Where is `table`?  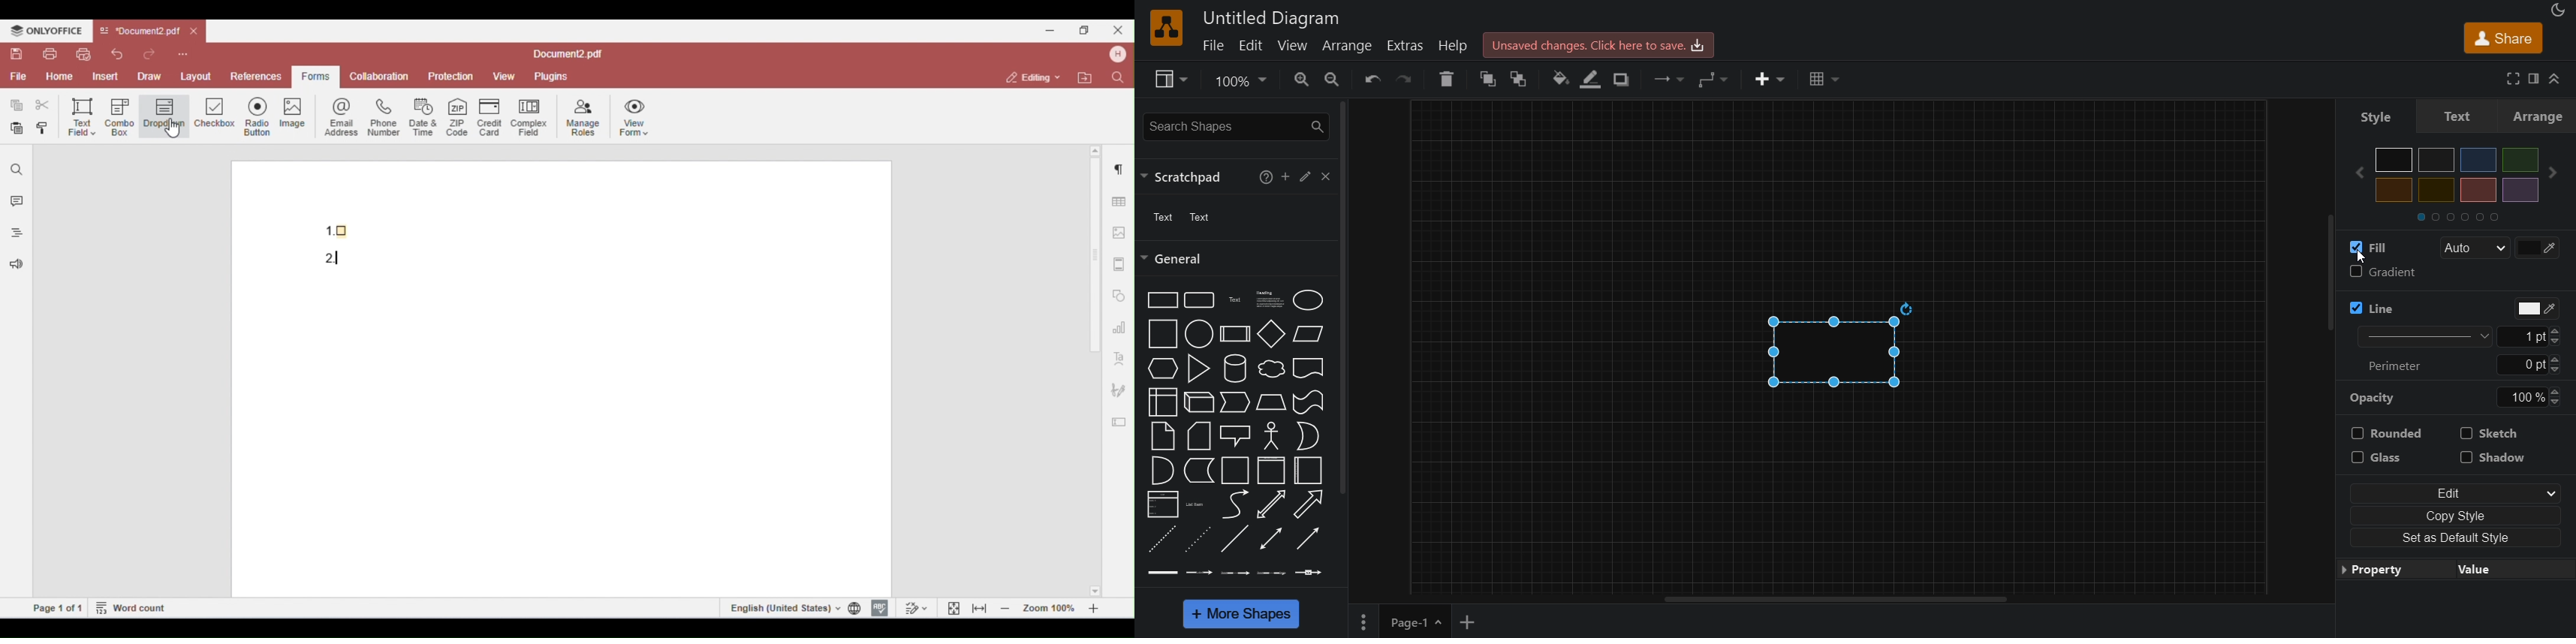
table is located at coordinates (1826, 78).